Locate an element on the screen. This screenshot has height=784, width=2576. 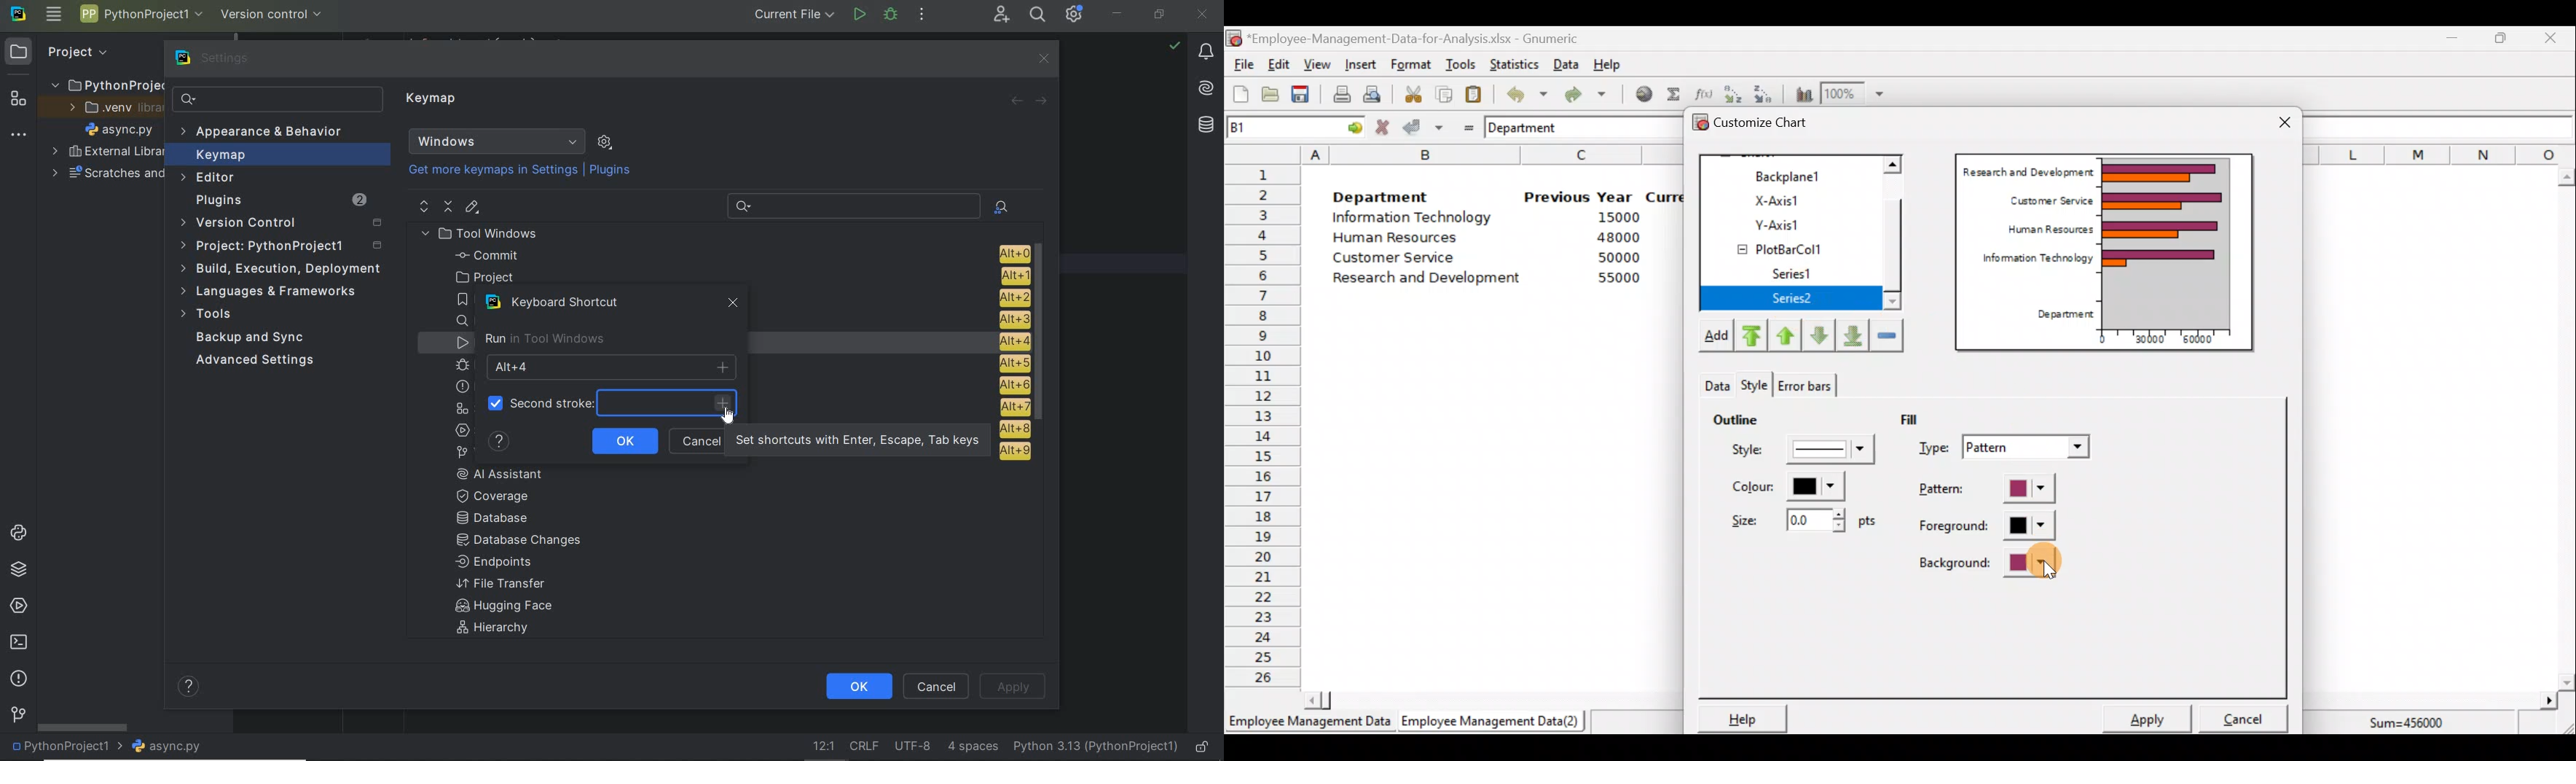
Move up is located at coordinates (1785, 333).